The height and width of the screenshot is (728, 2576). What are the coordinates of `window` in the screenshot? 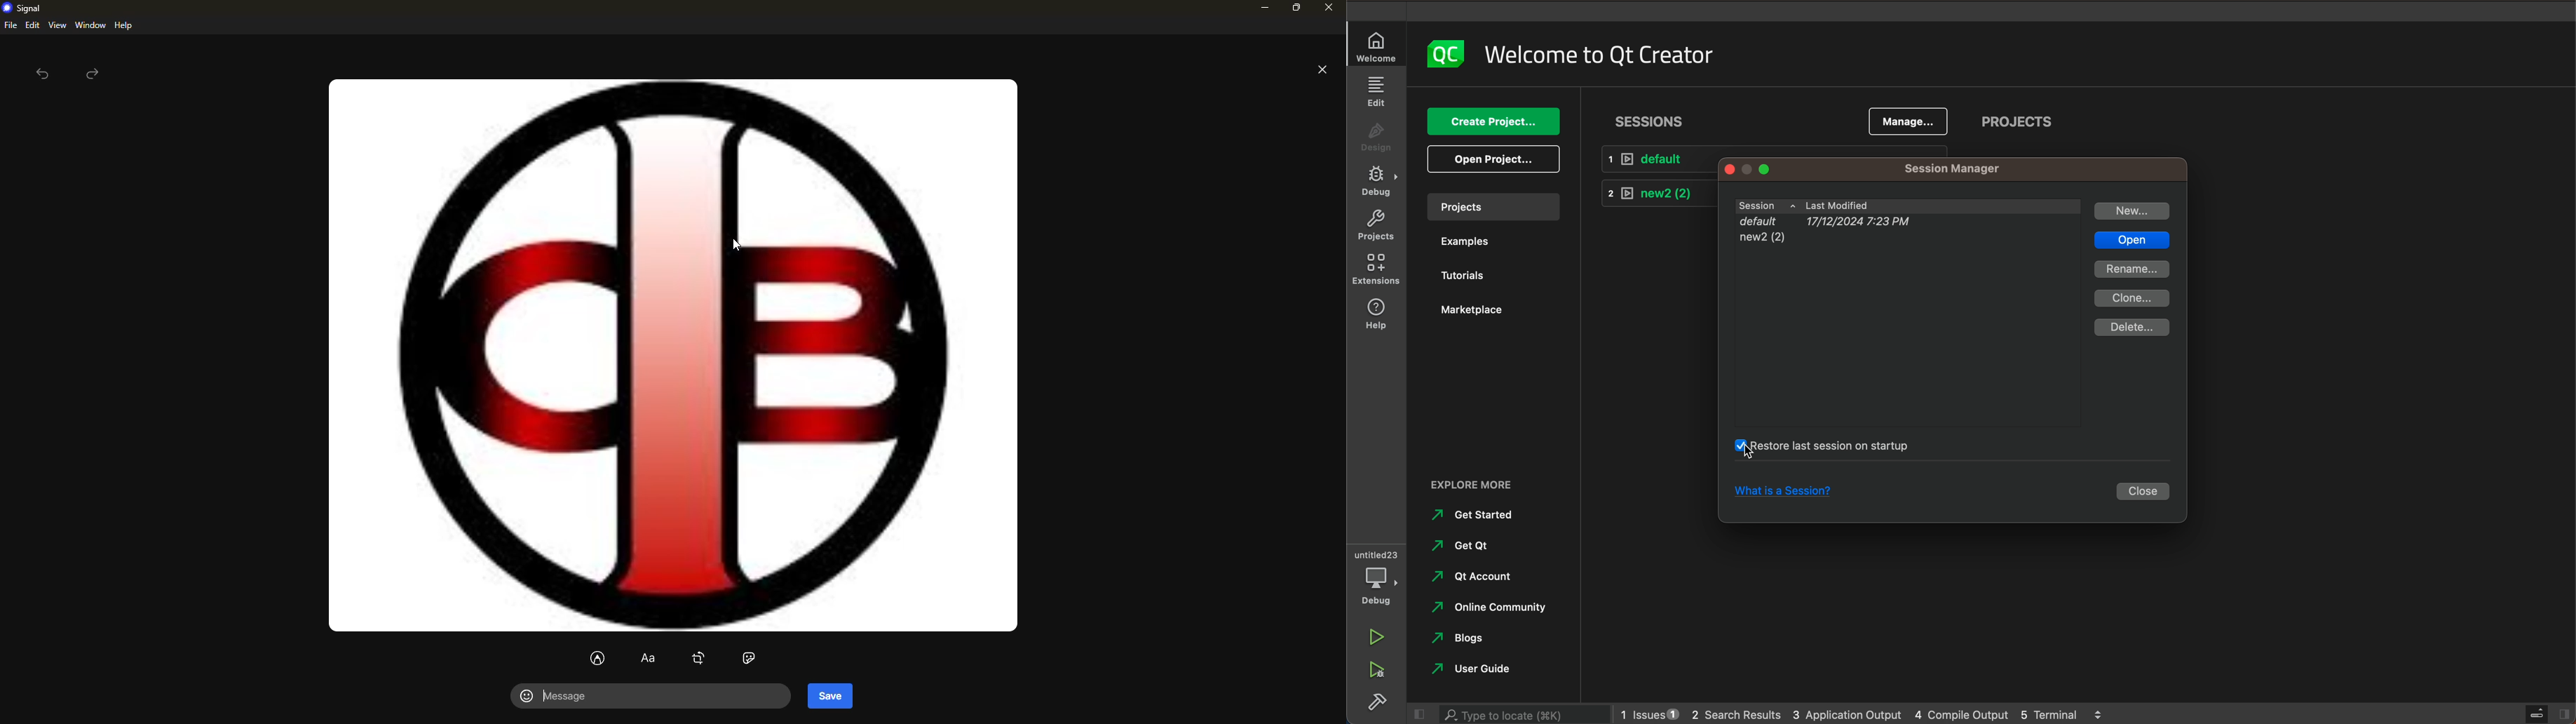 It's located at (90, 25).